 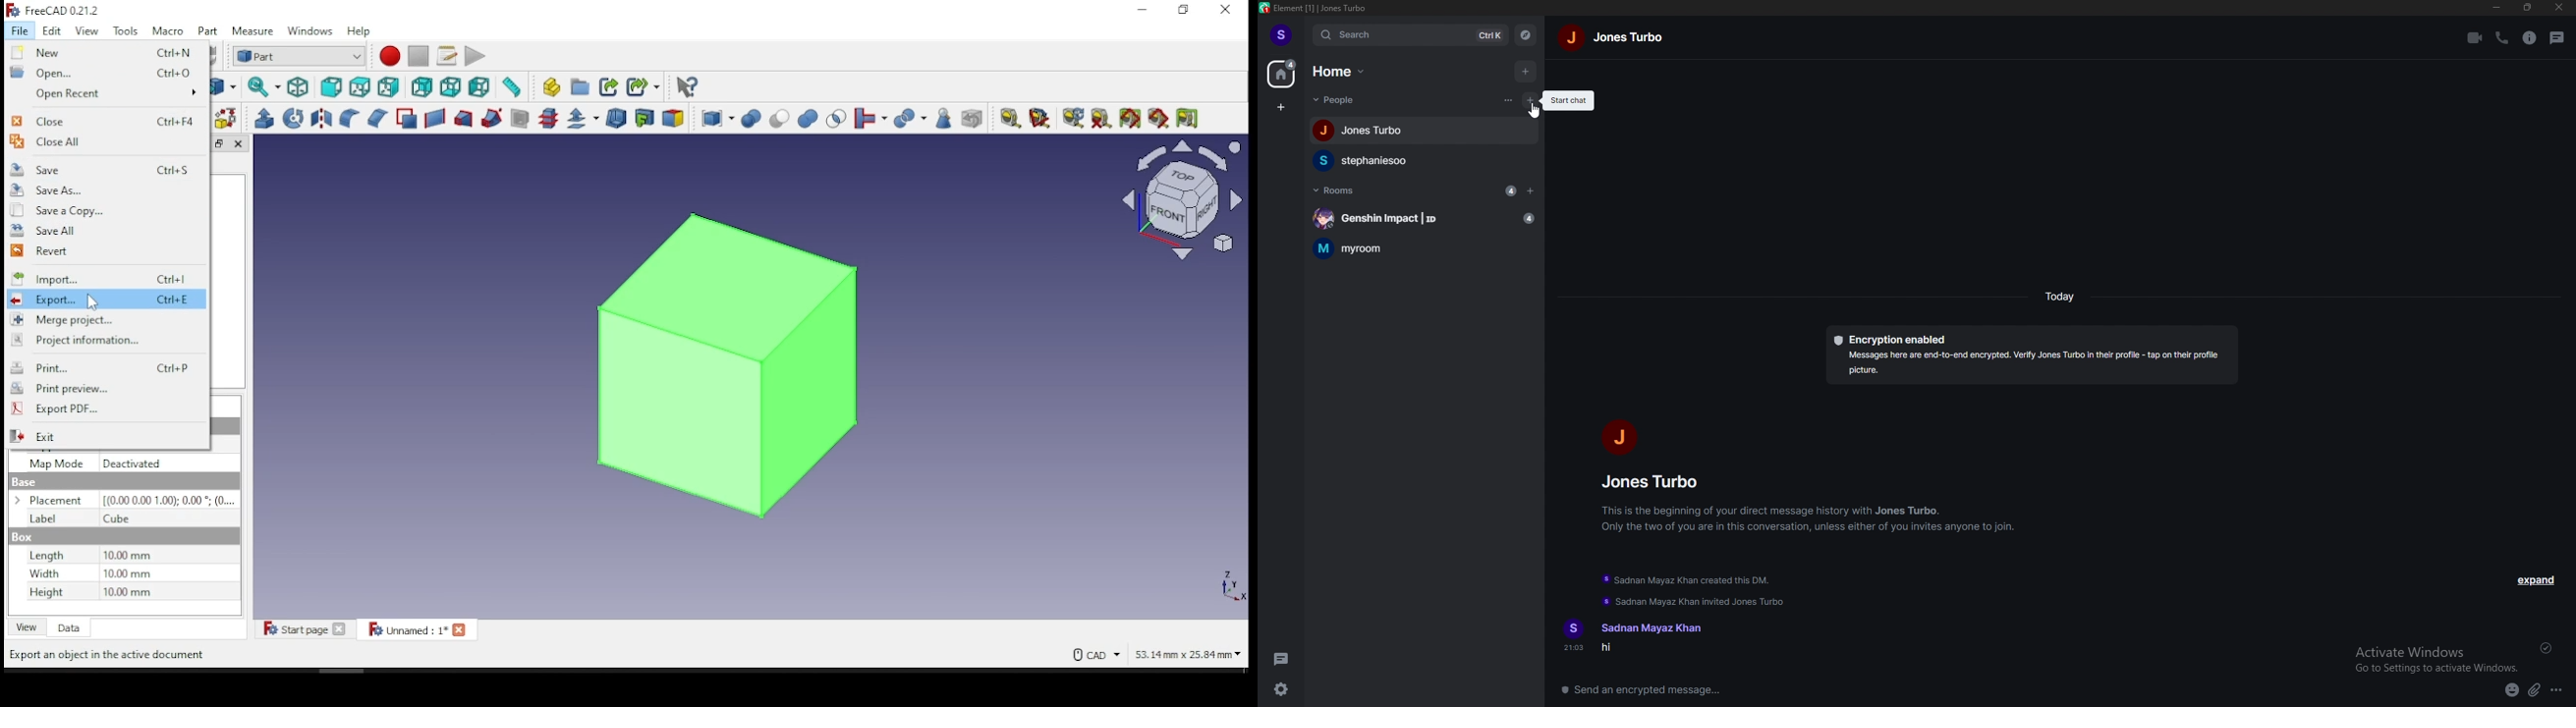 I want to click on measure linear, so click(x=1011, y=118).